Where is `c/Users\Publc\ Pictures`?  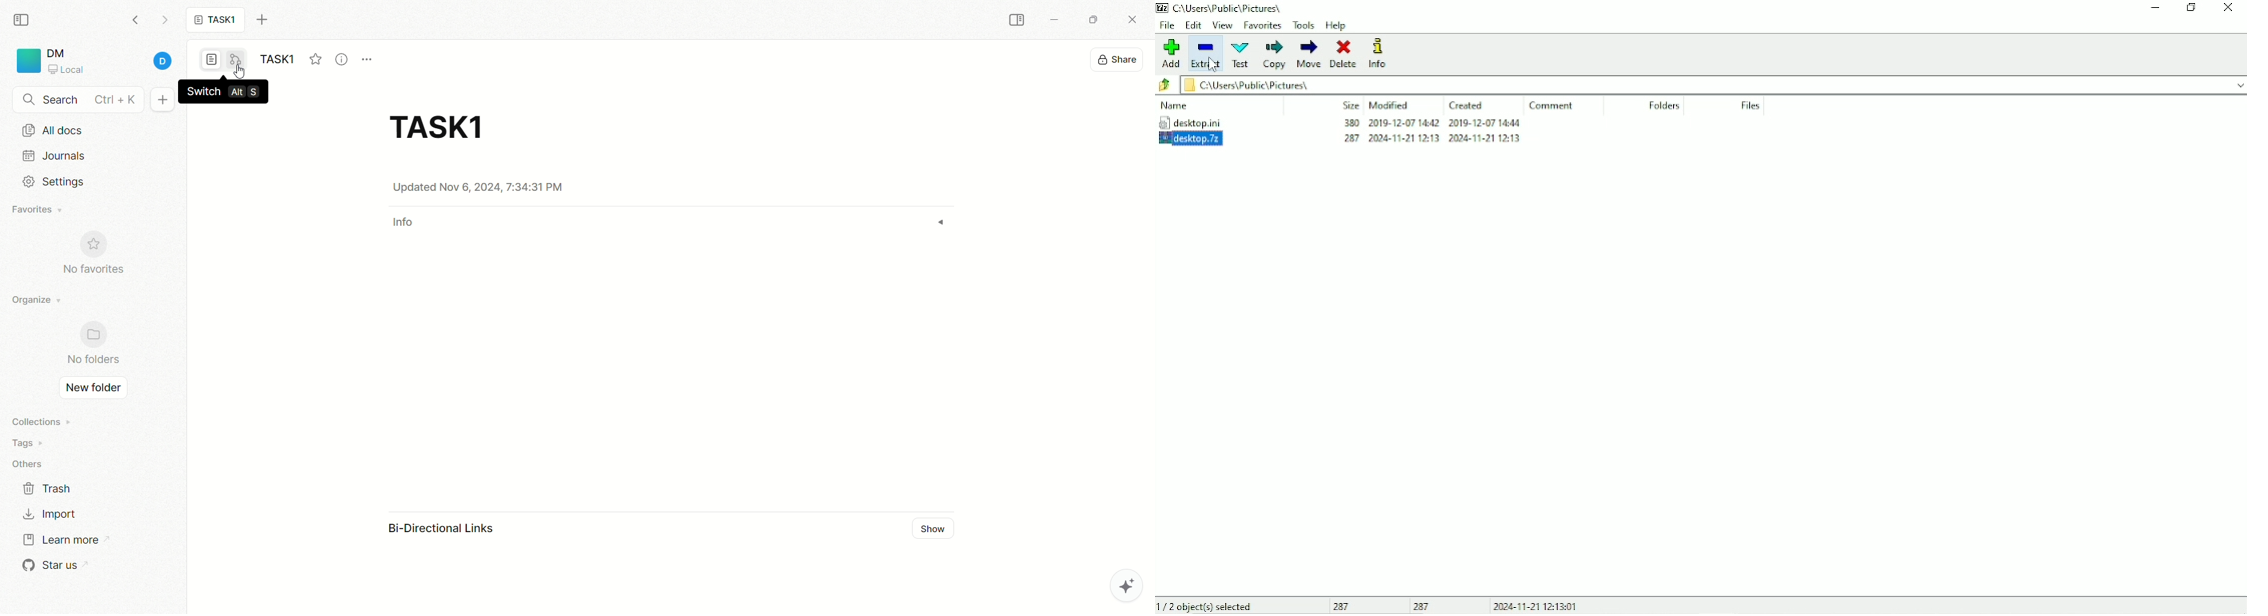 c/Users\Publc\ Pictures is located at coordinates (1234, 8).